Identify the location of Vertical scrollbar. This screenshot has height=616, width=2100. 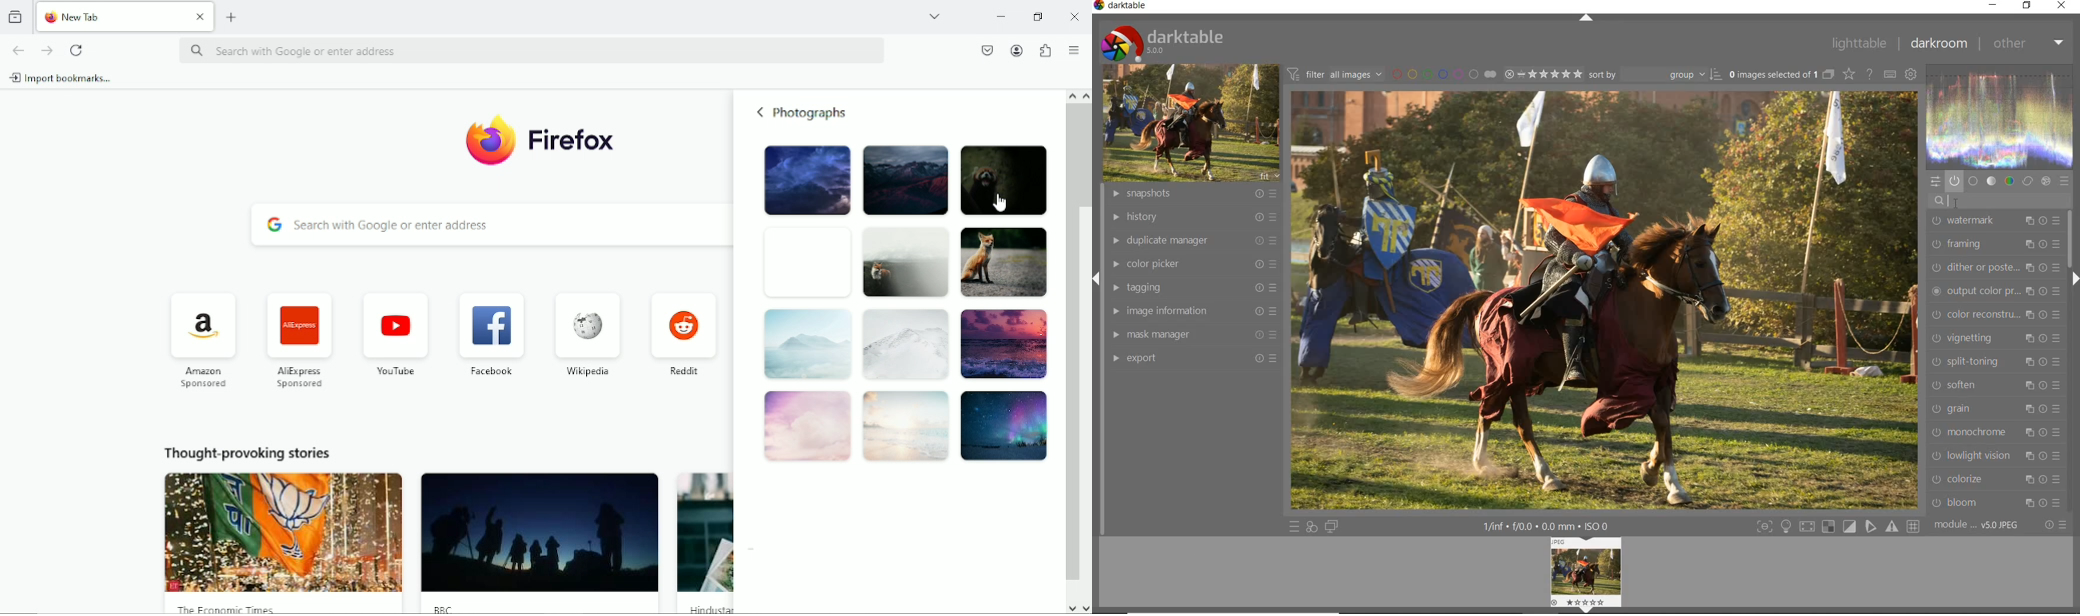
(1085, 156).